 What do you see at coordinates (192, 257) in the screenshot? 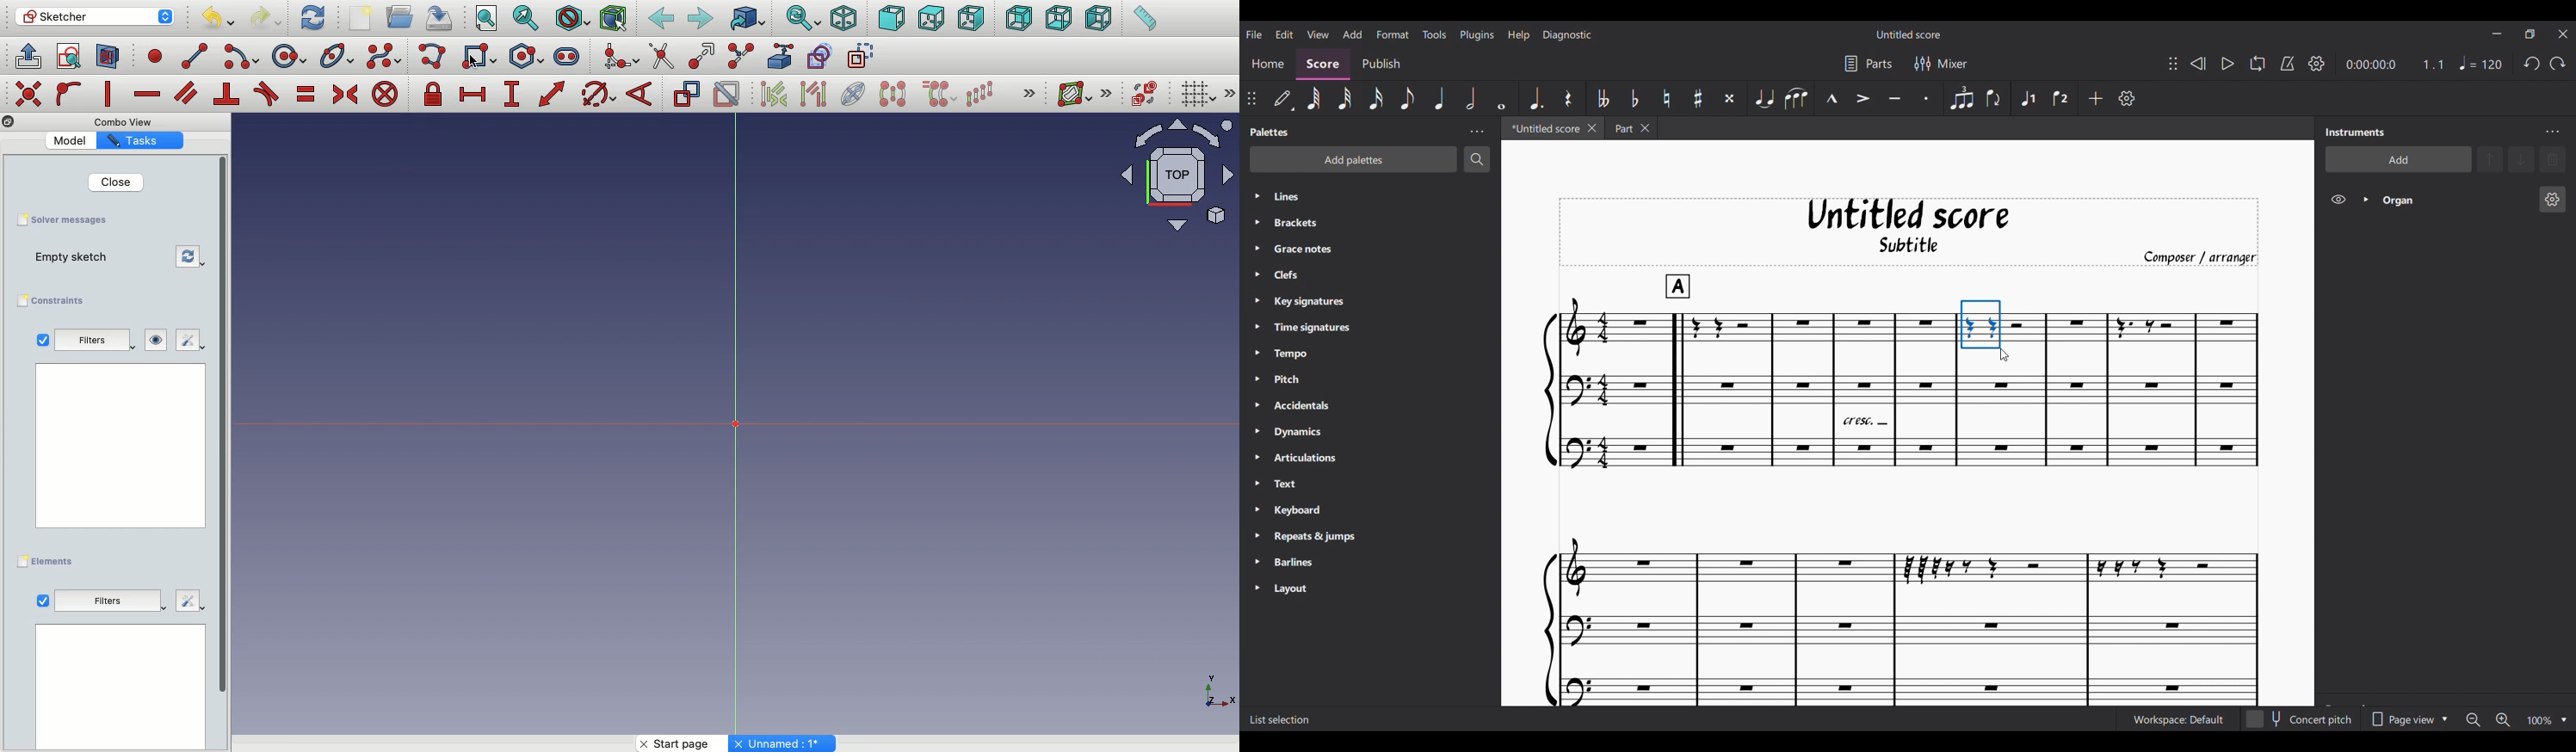
I see `refresh` at bounding box center [192, 257].